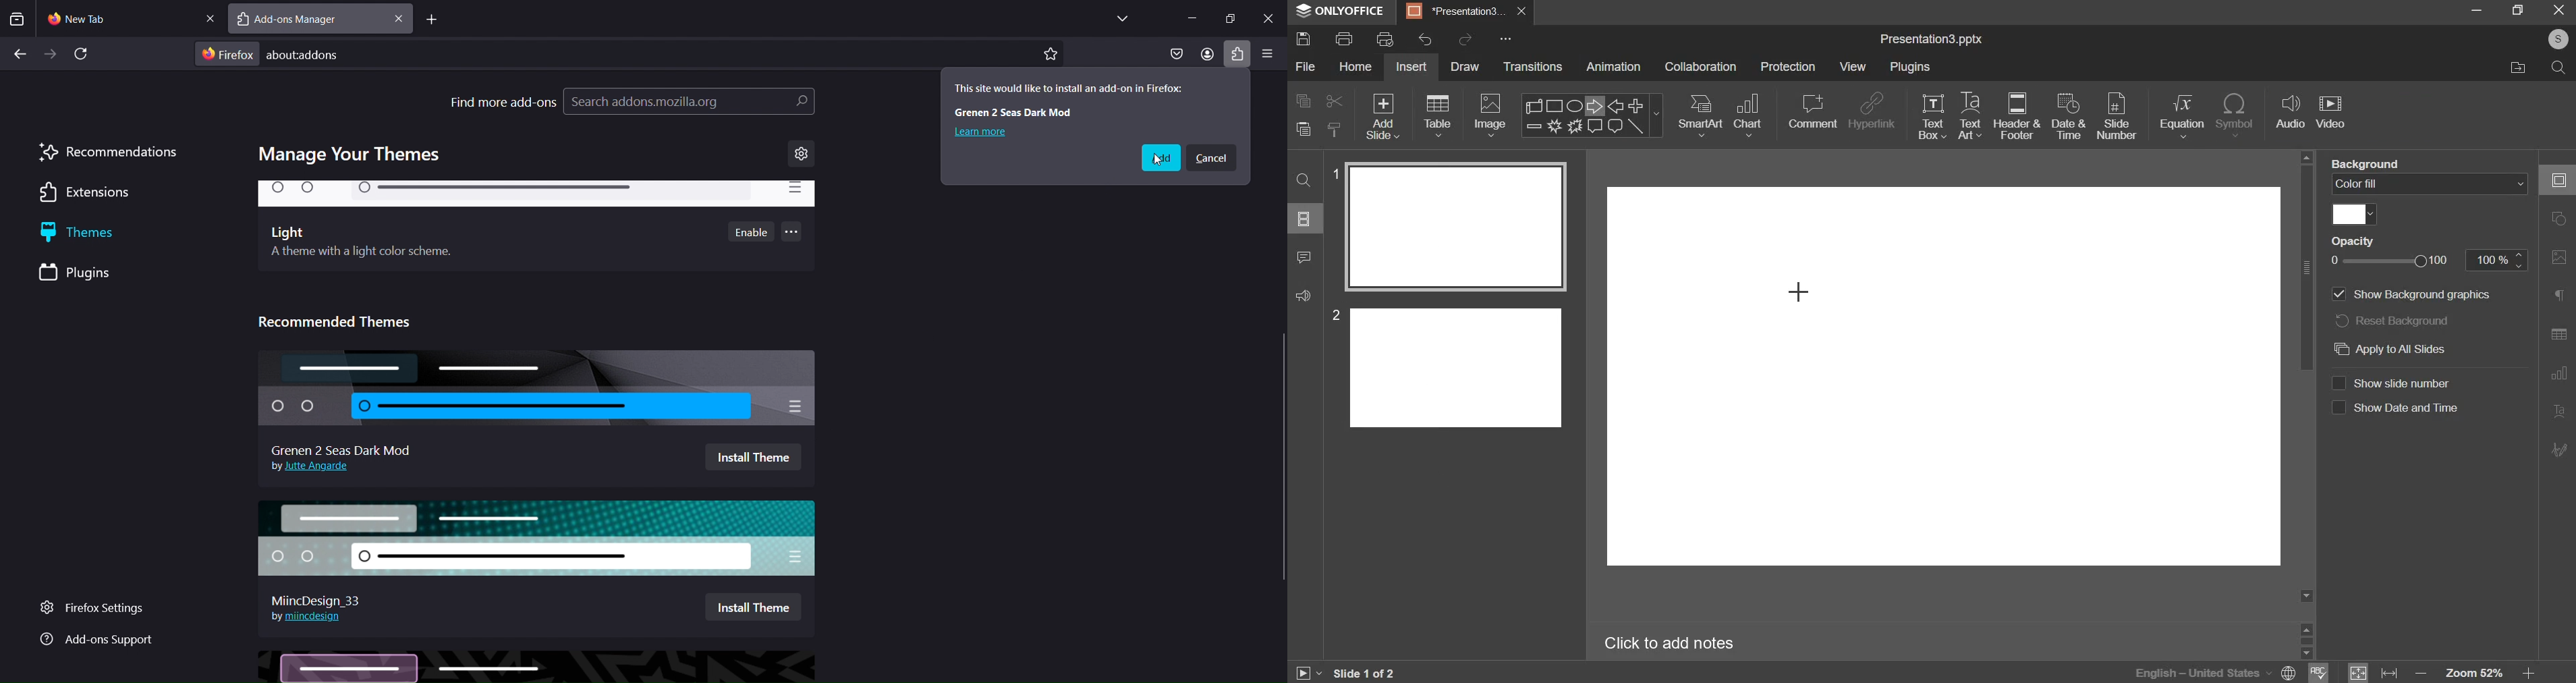 Image resolution: width=2576 pixels, height=700 pixels. What do you see at coordinates (1269, 16) in the screenshot?
I see `close` at bounding box center [1269, 16].